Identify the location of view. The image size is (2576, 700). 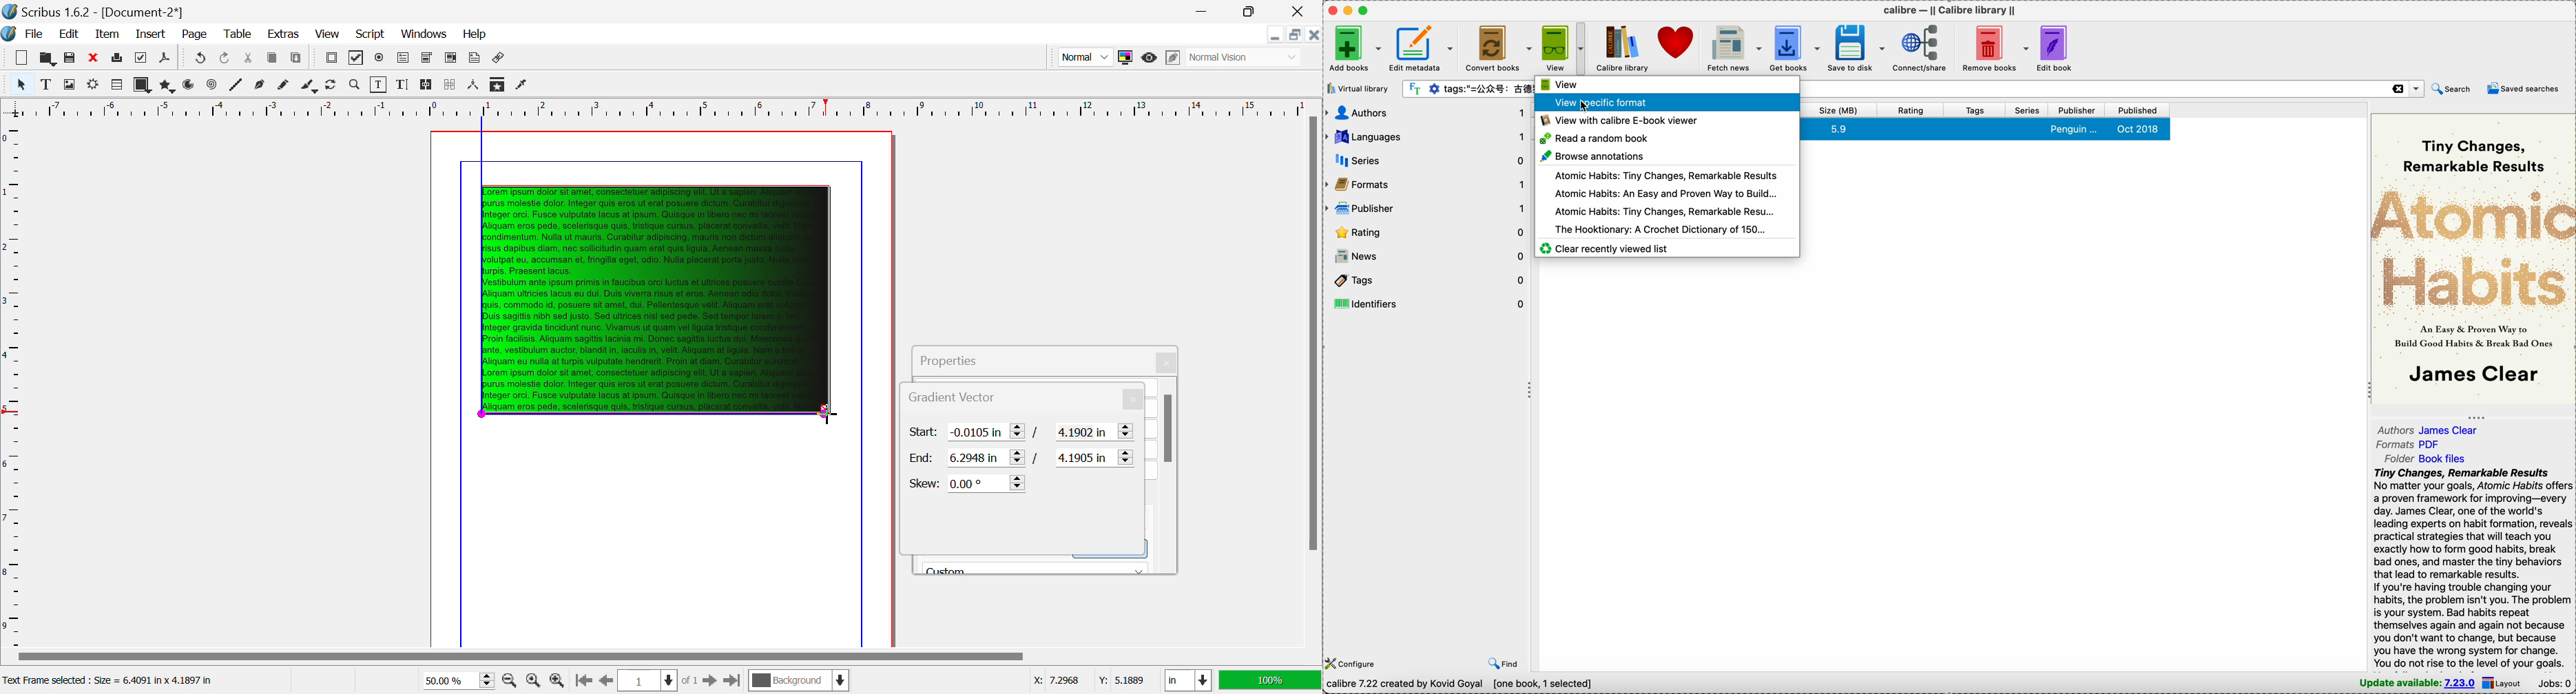
(1557, 48).